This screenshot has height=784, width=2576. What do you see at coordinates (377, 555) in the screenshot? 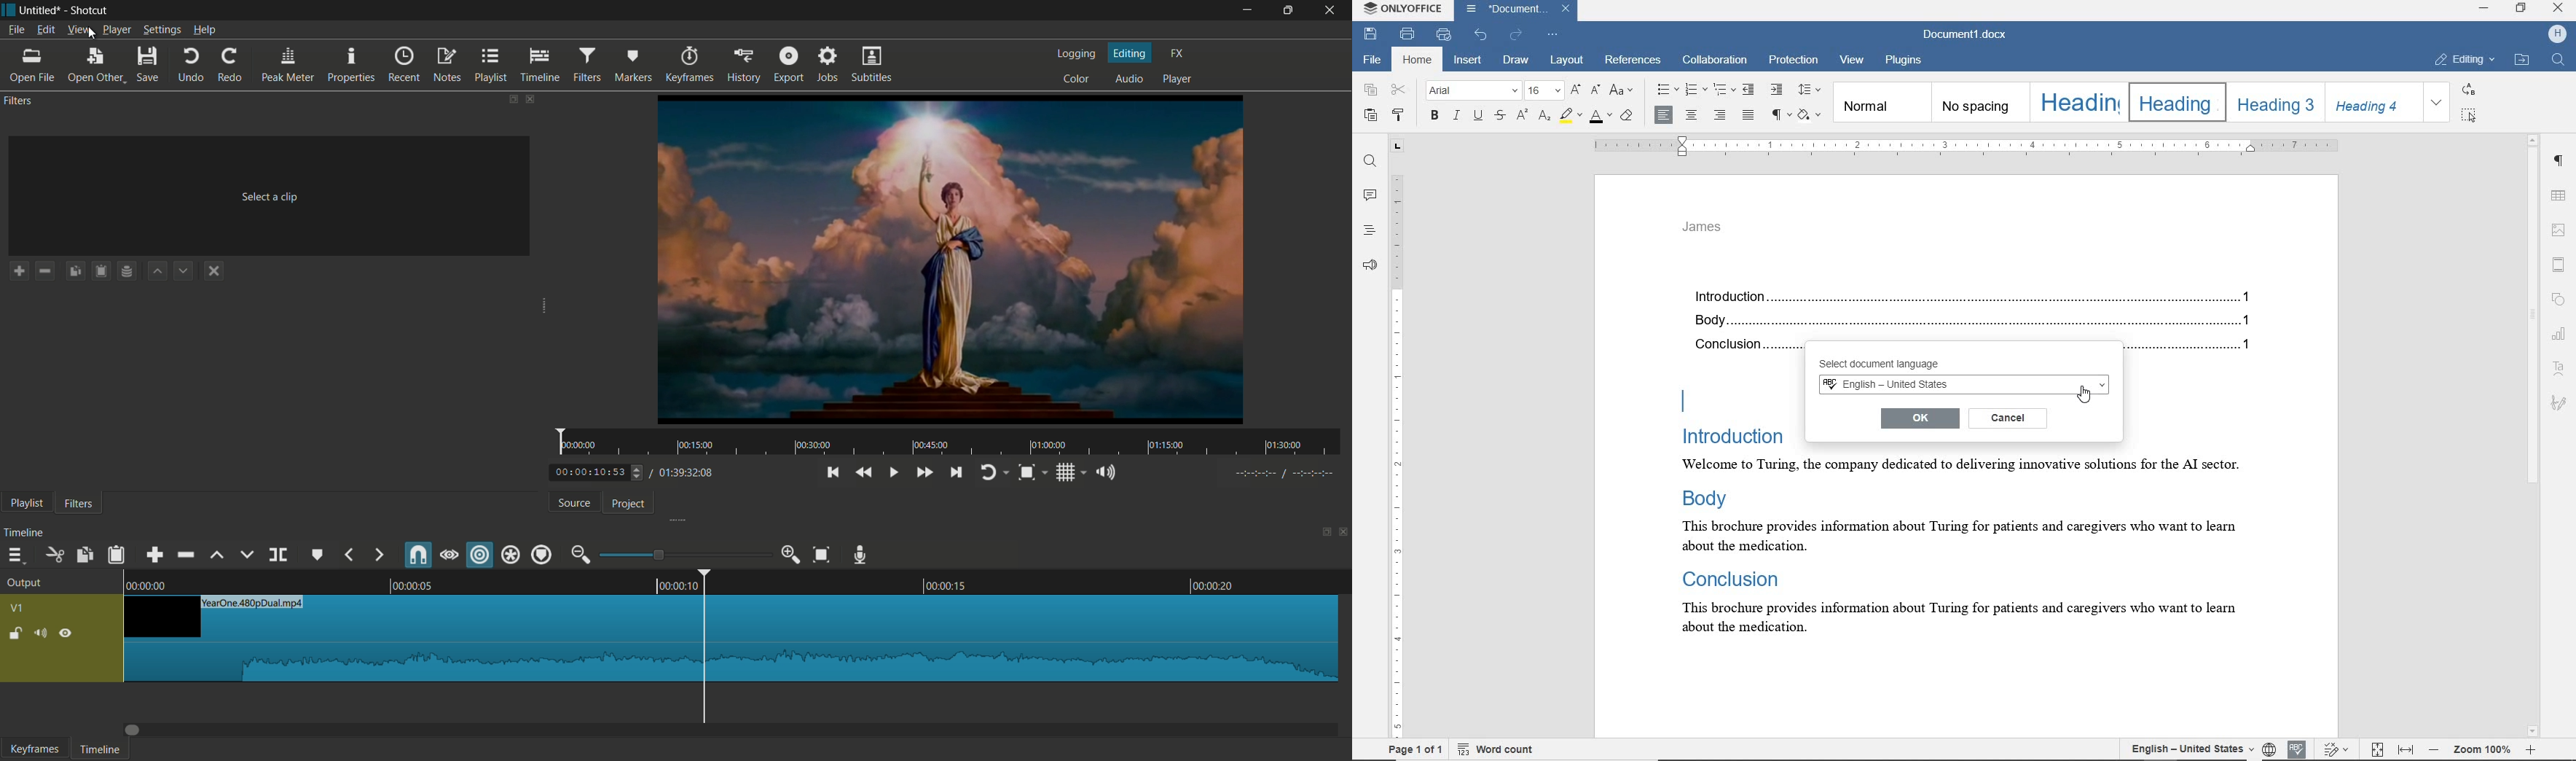
I see `next marker` at bounding box center [377, 555].